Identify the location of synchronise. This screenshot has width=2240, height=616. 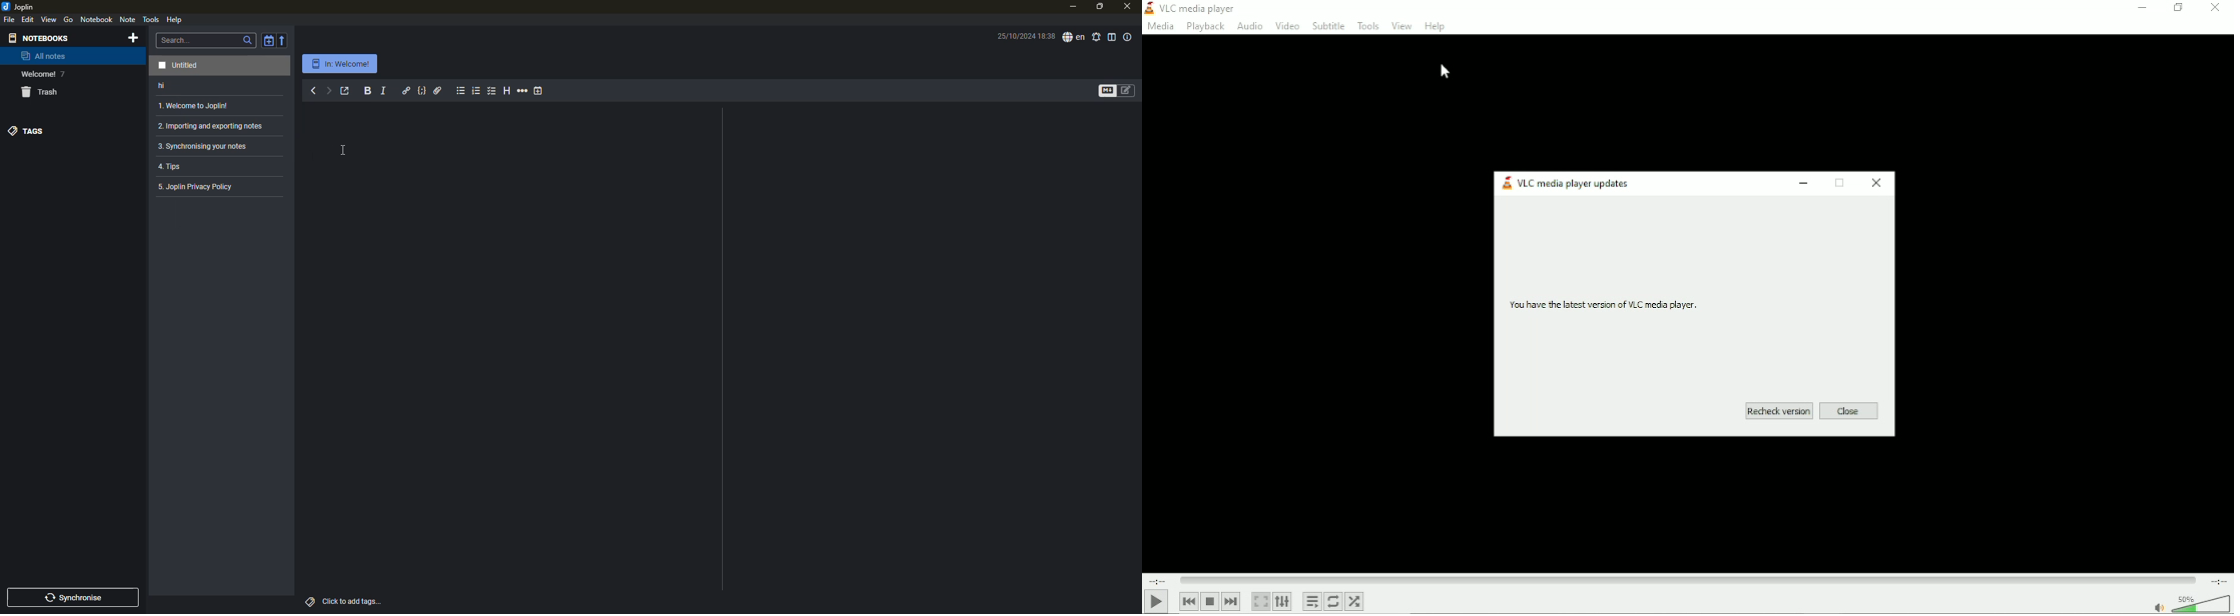
(77, 596).